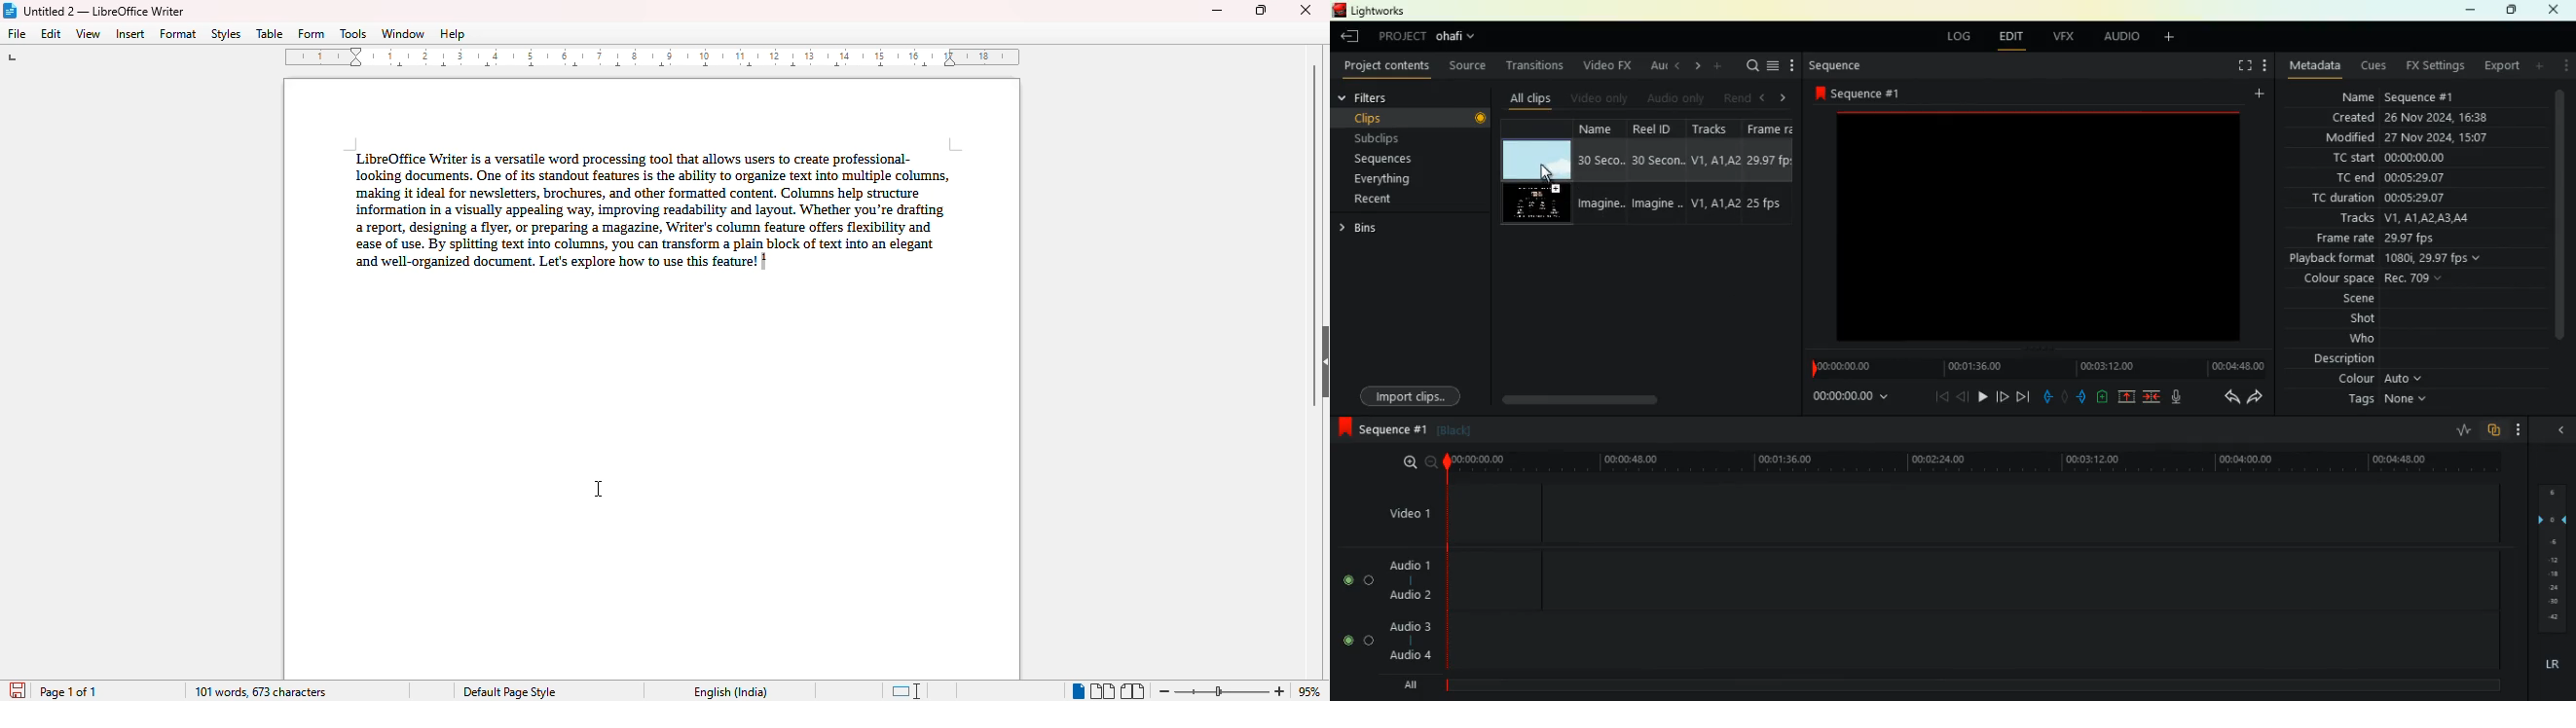  I want to click on cues, so click(2375, 65).